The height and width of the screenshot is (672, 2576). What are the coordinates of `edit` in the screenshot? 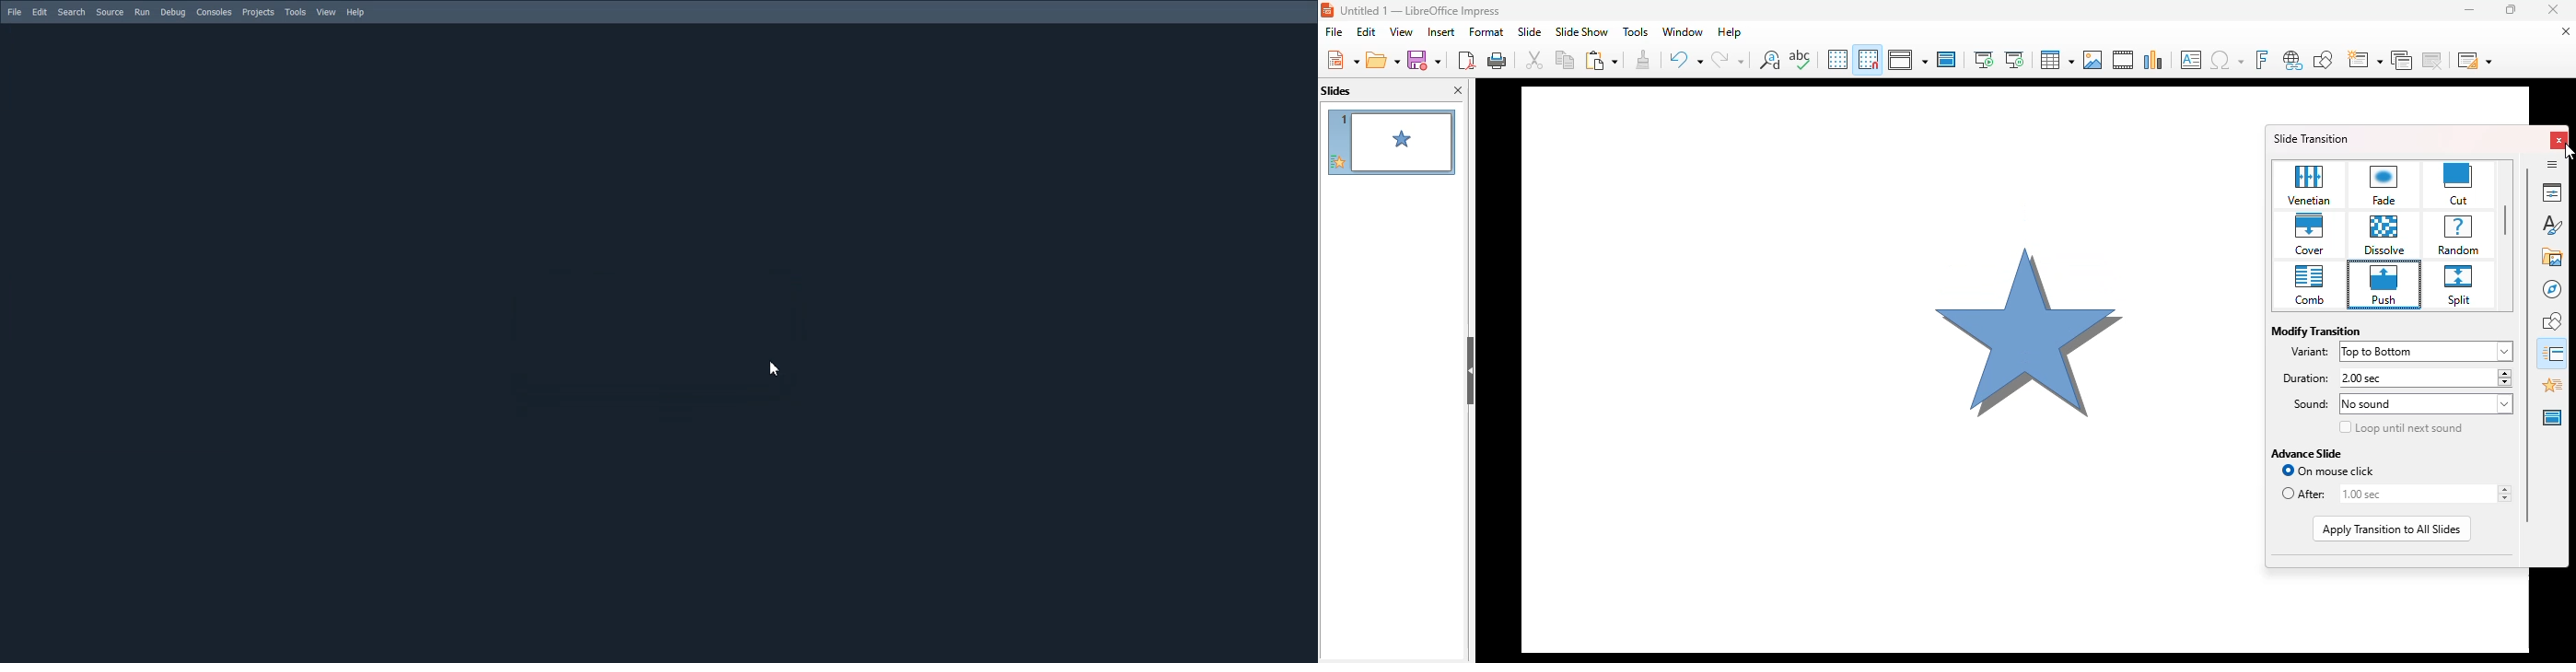 It's located at (1367, 31).